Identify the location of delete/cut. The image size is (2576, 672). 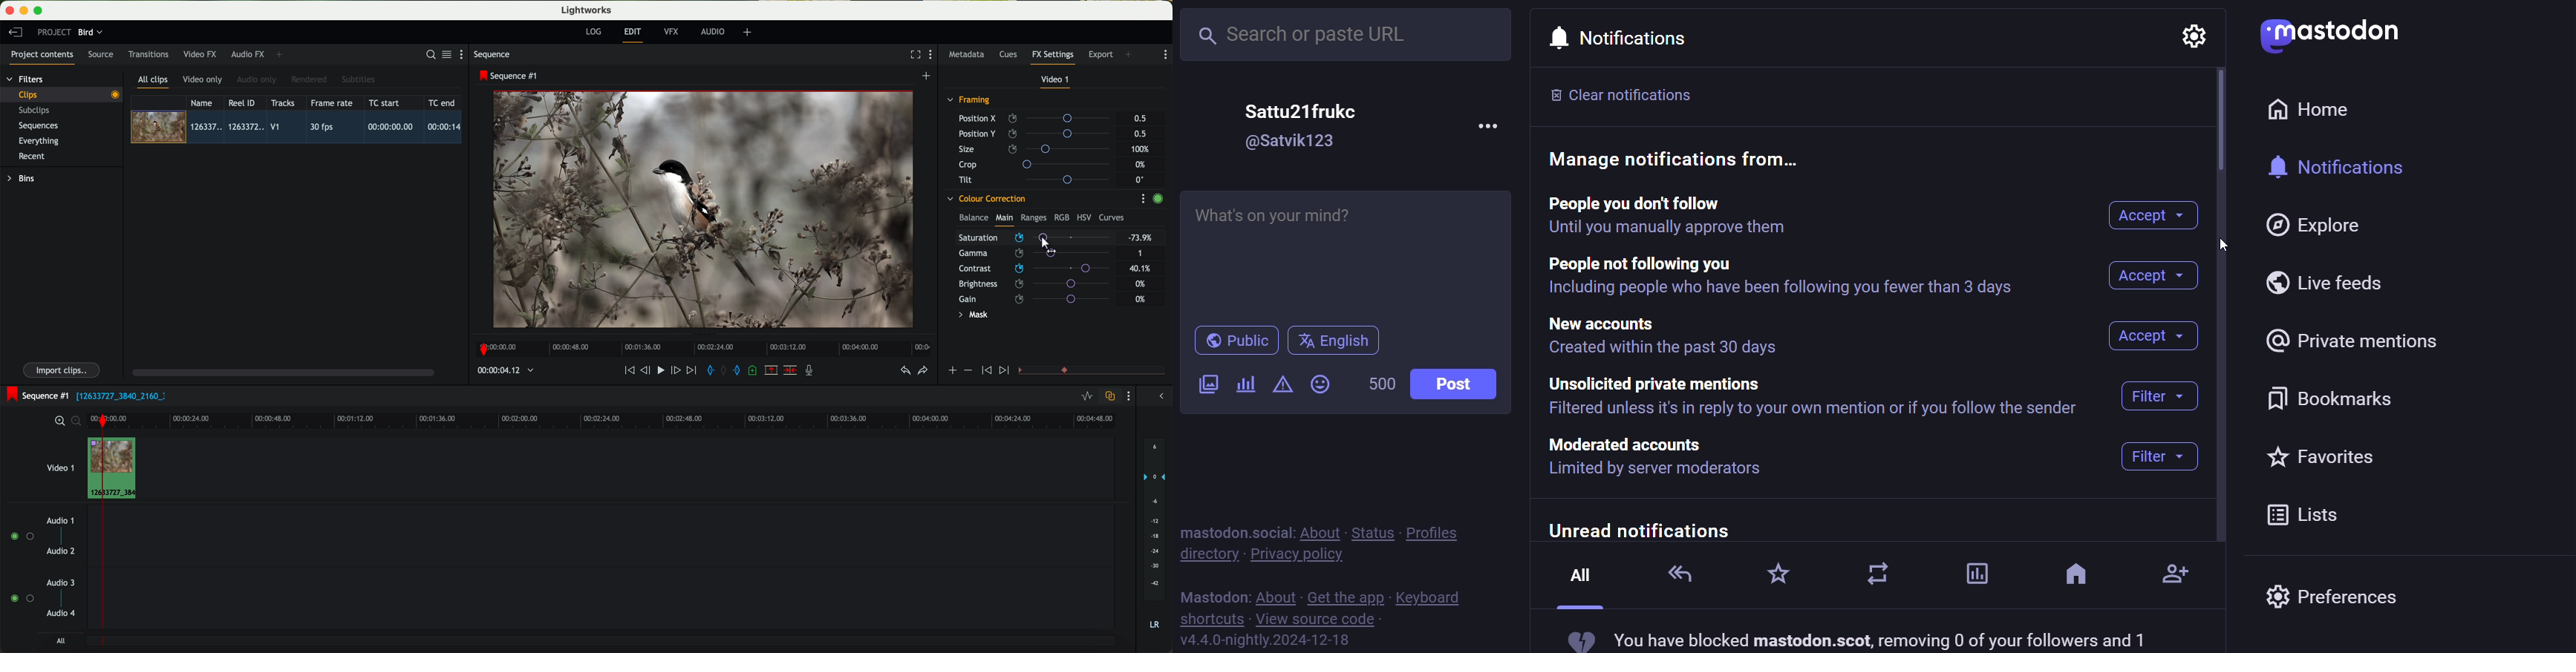
(790, 370).